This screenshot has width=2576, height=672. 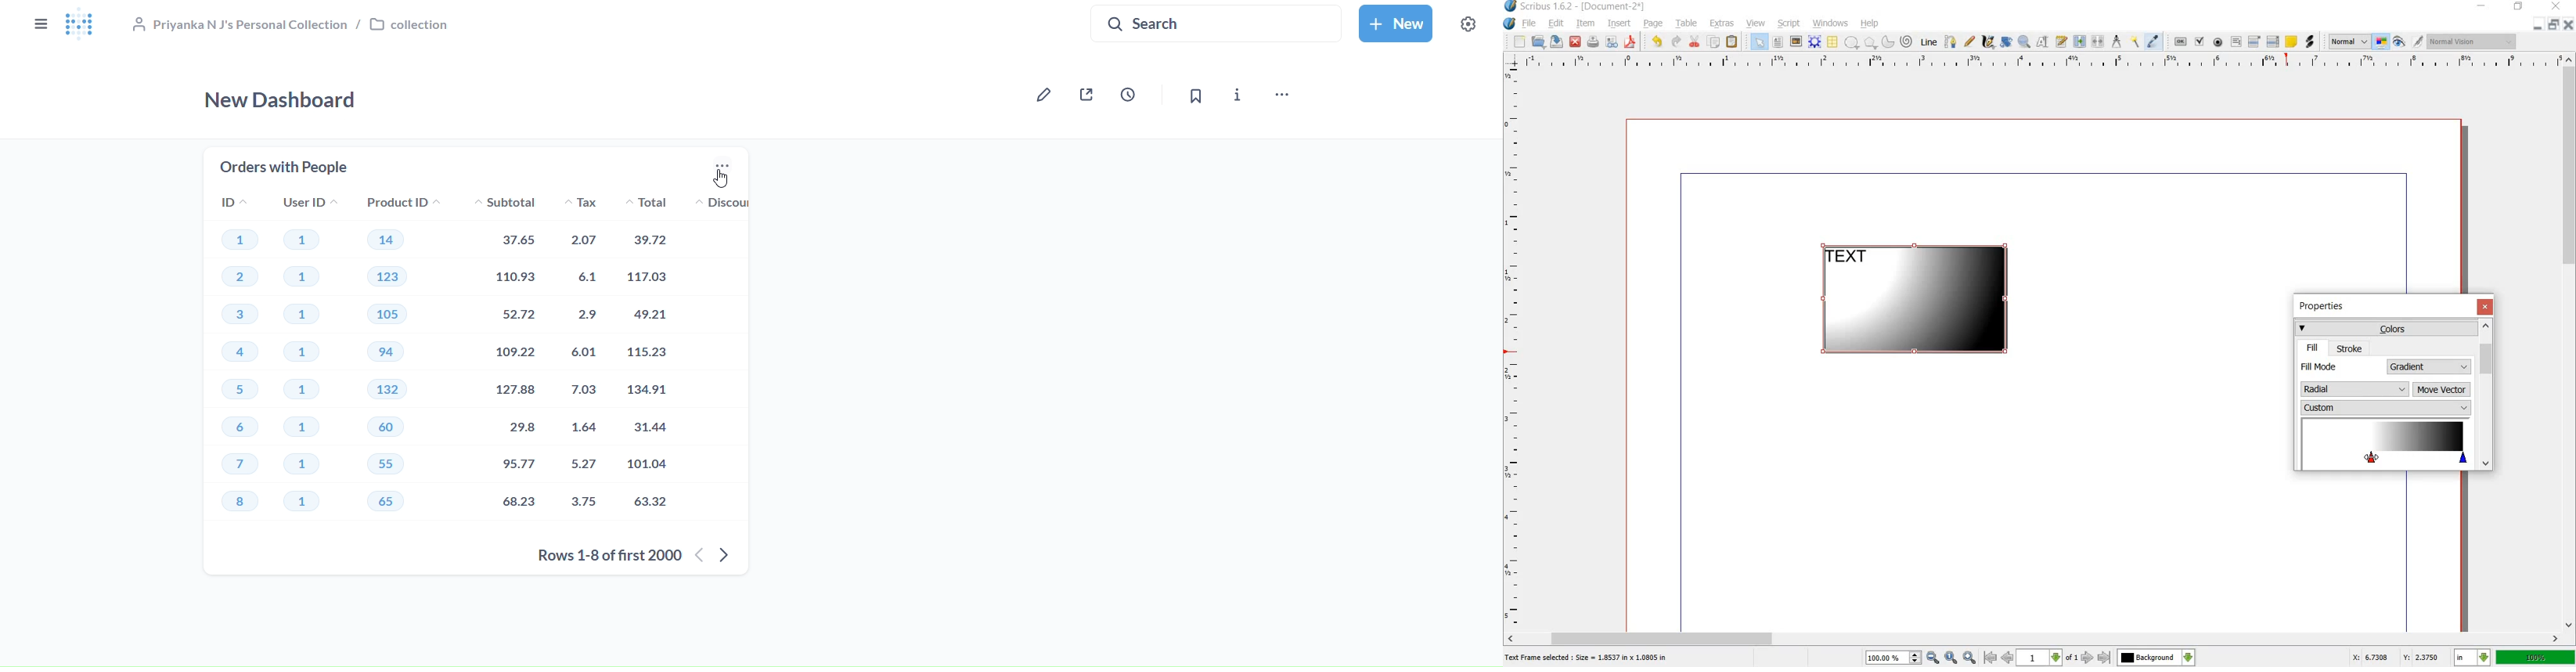 What do you see at coordinates (1887, 657) in the screenshot?
I see `100%` at bounding box center [1887, 657].